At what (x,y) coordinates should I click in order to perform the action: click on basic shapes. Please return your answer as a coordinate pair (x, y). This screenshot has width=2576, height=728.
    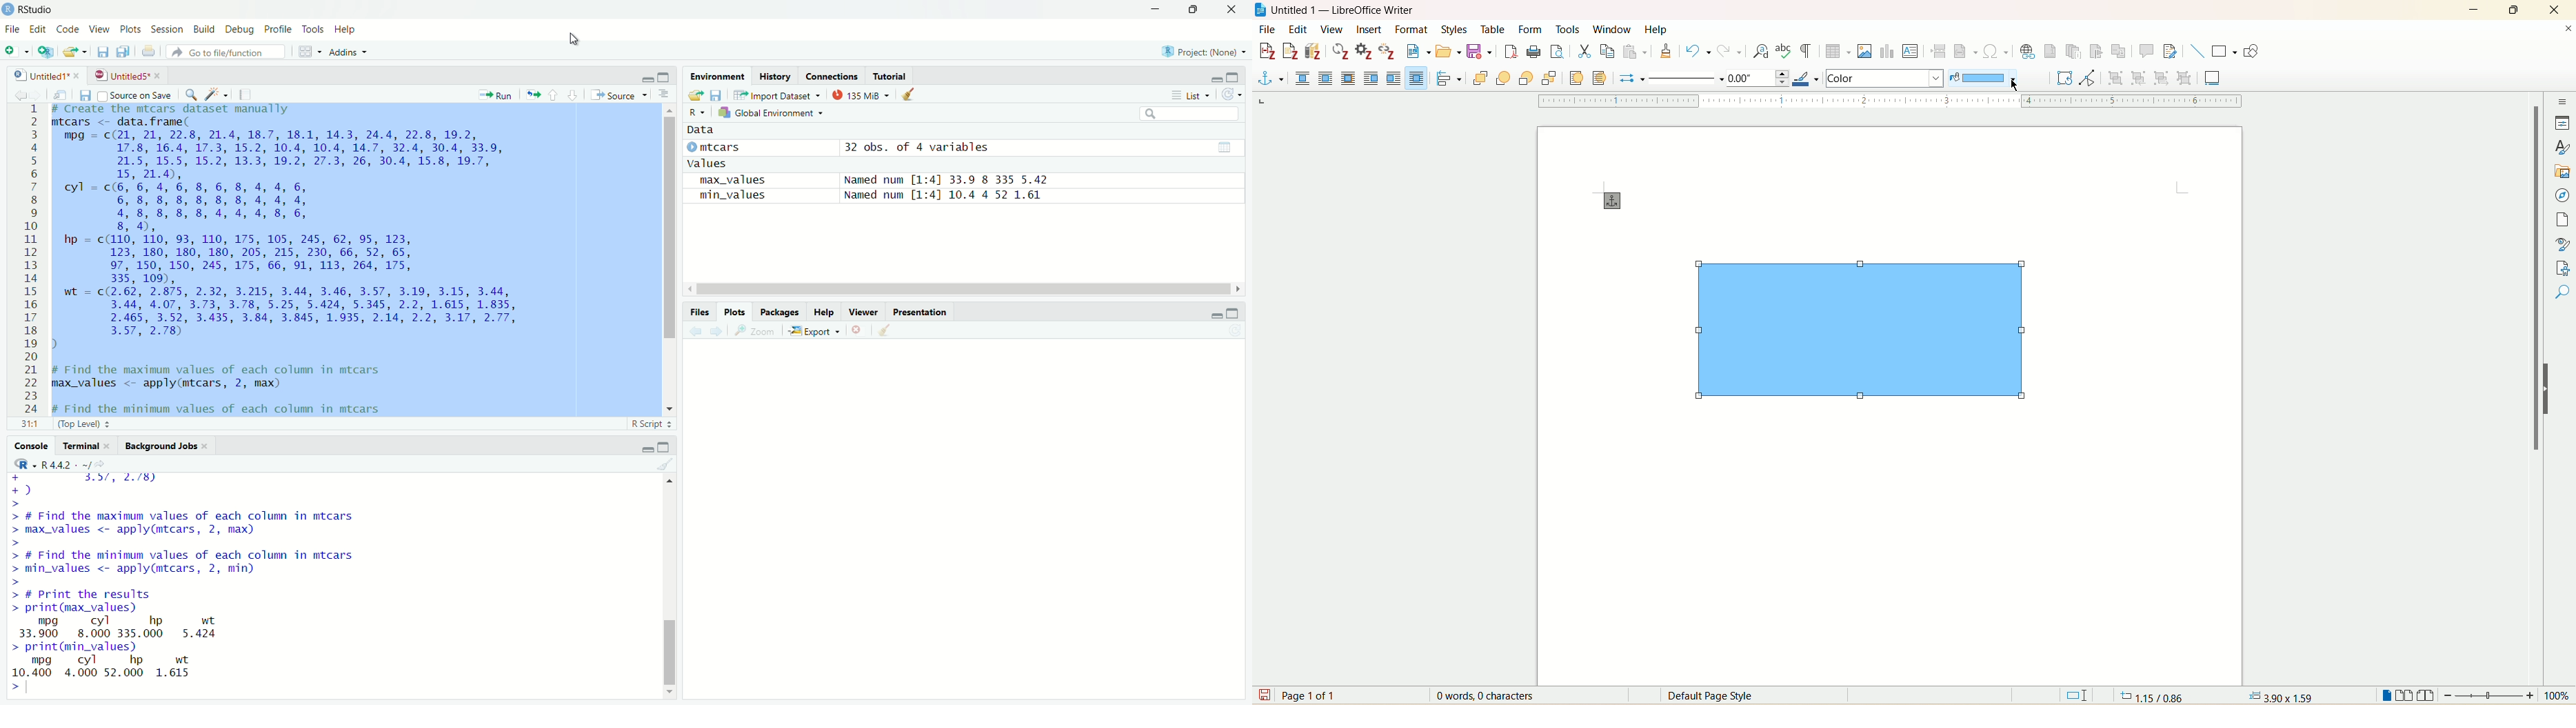
    Looking at the image, I should click on (2224, 52).